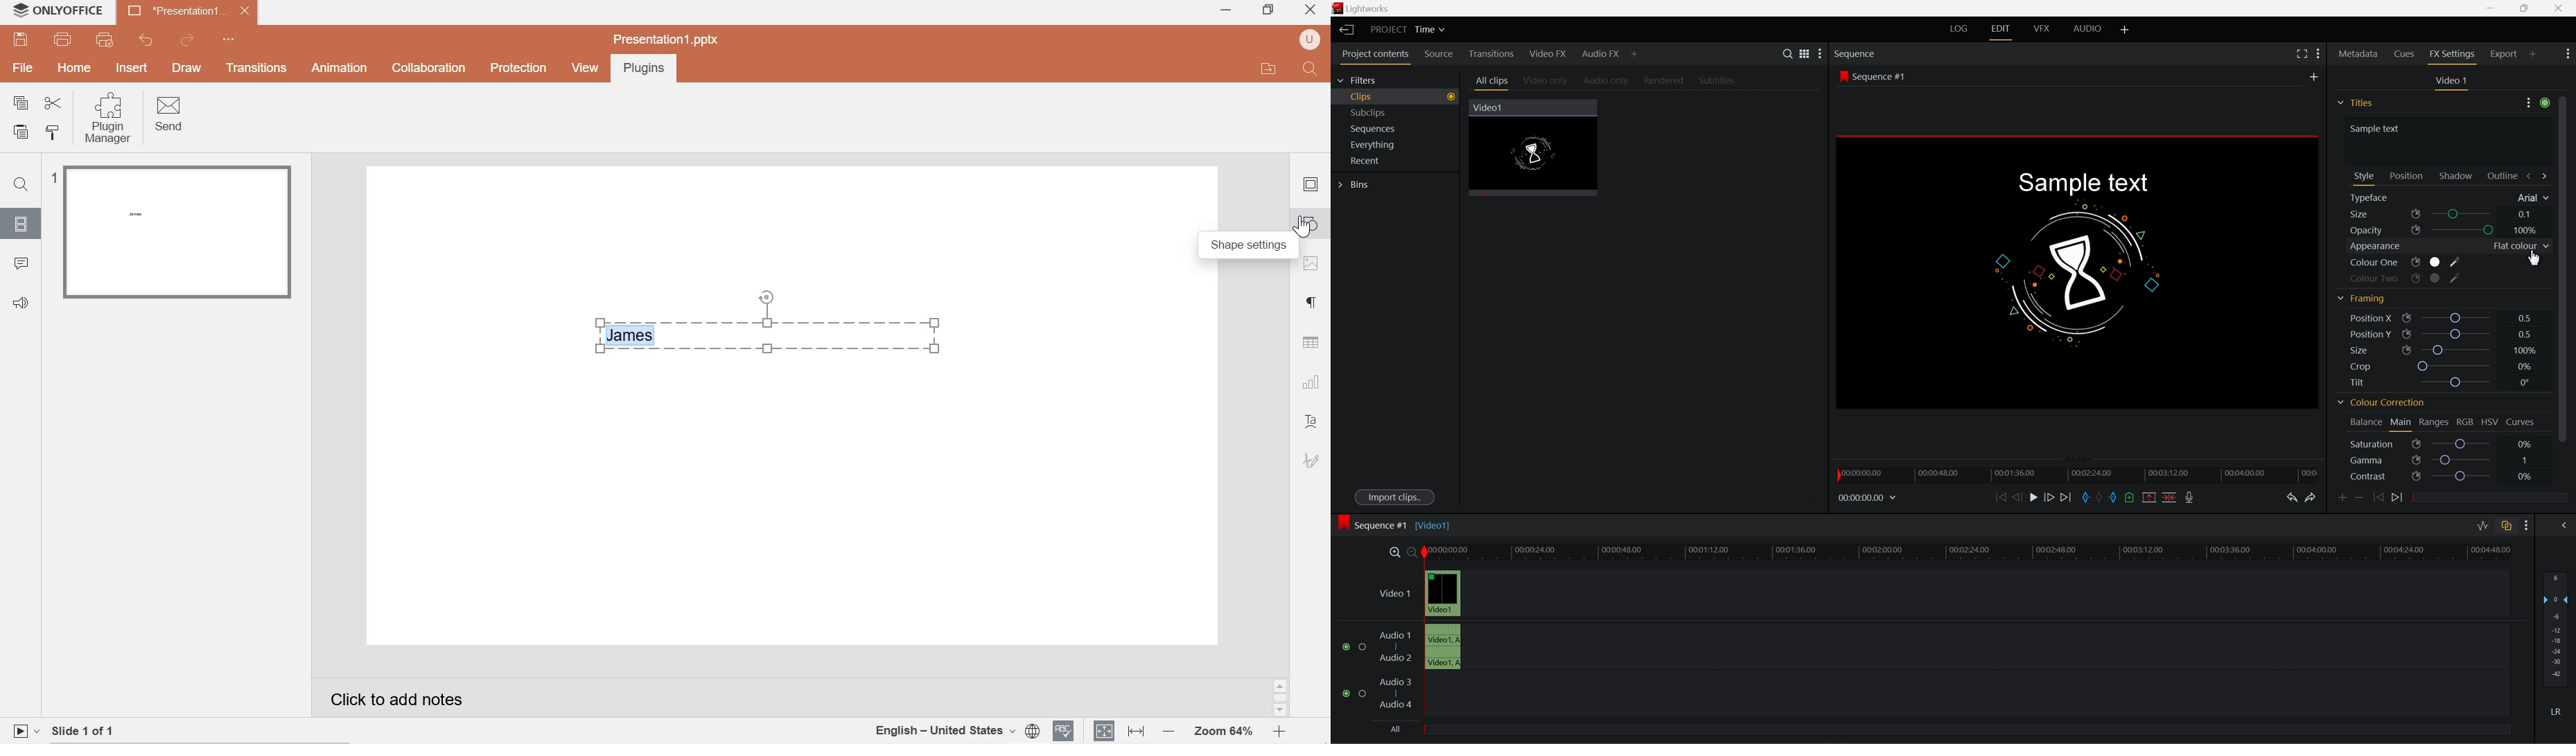  I want to click on presentation 1, so click(189, 11).